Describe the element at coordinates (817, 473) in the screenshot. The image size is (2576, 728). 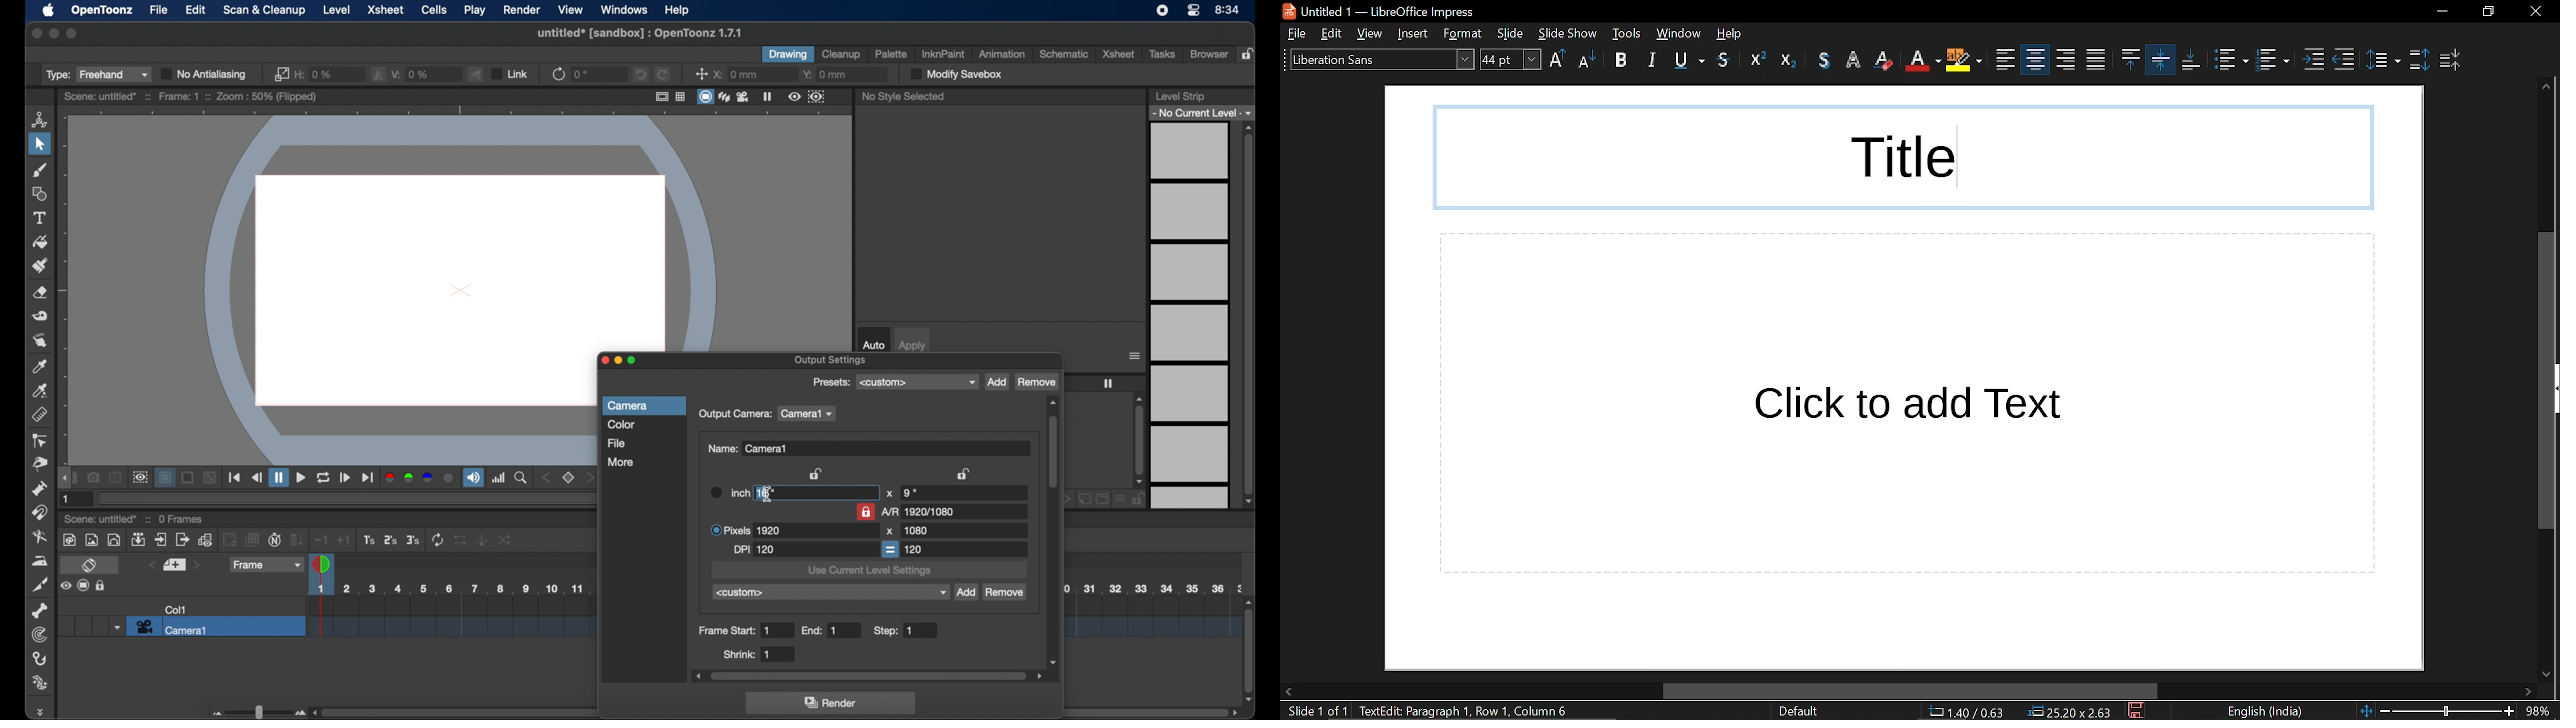
I see `lock` at that location.